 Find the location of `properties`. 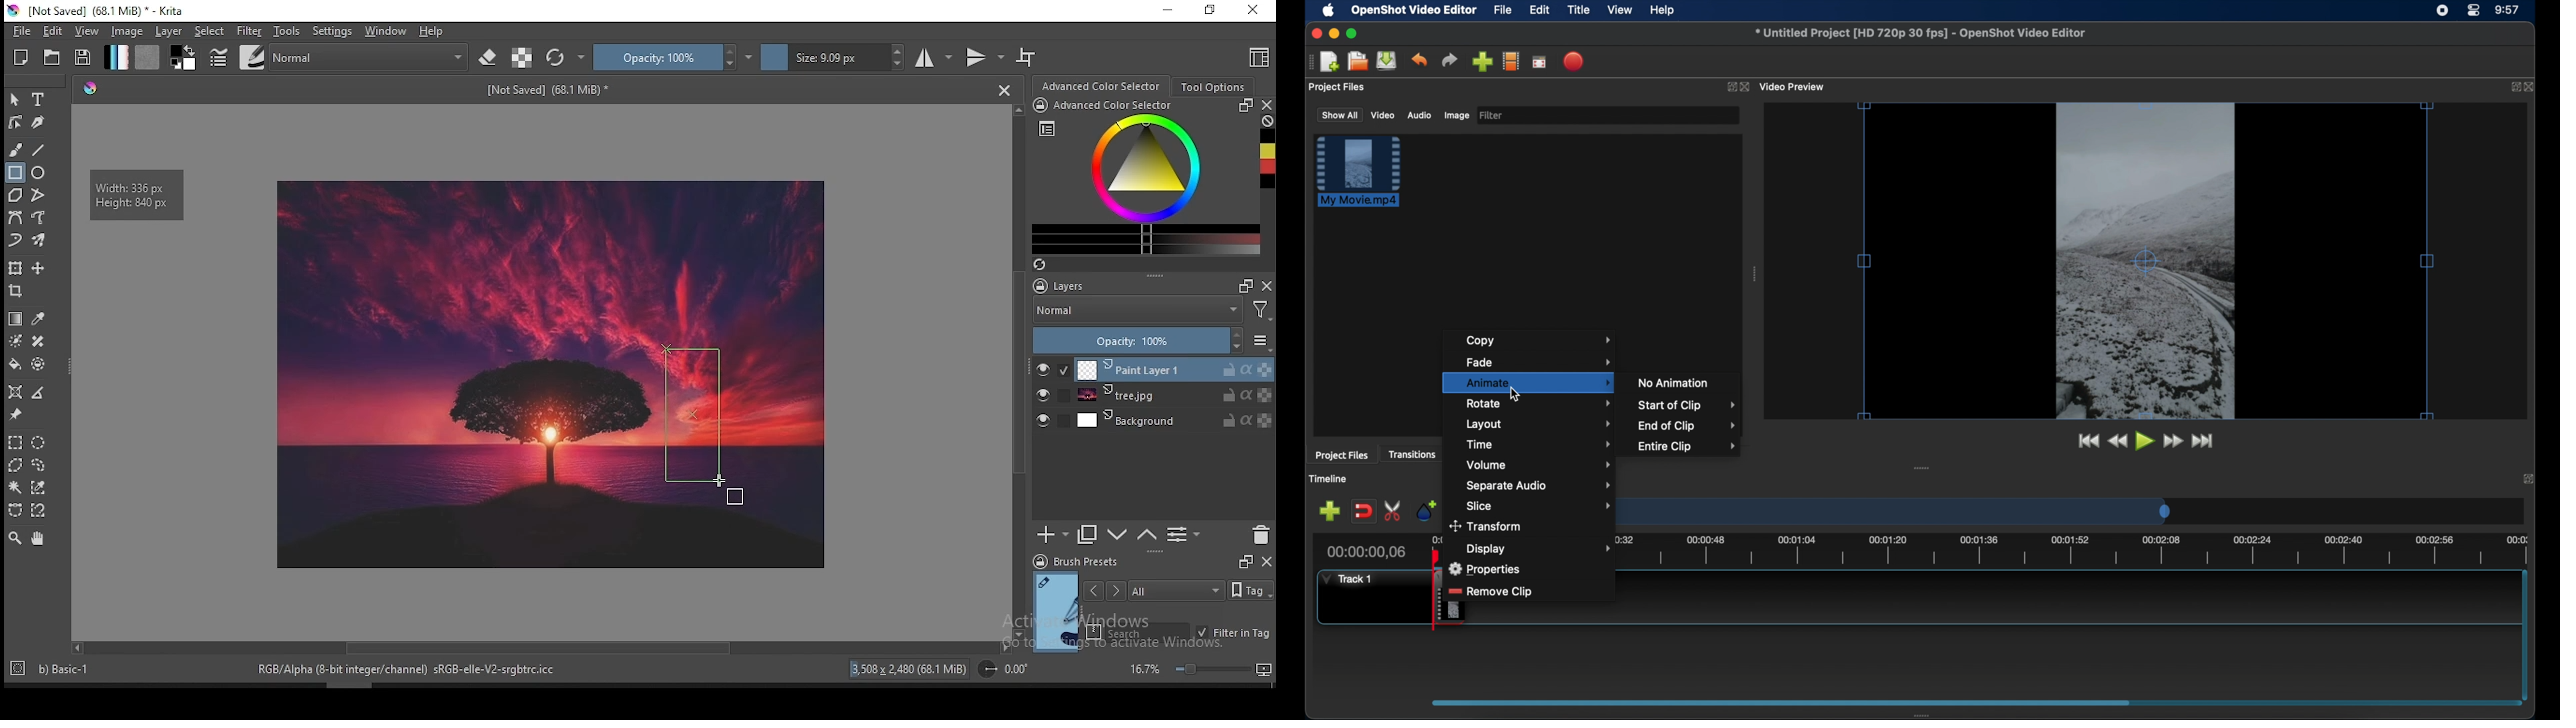

properties is located at coordinates (1487, 567).